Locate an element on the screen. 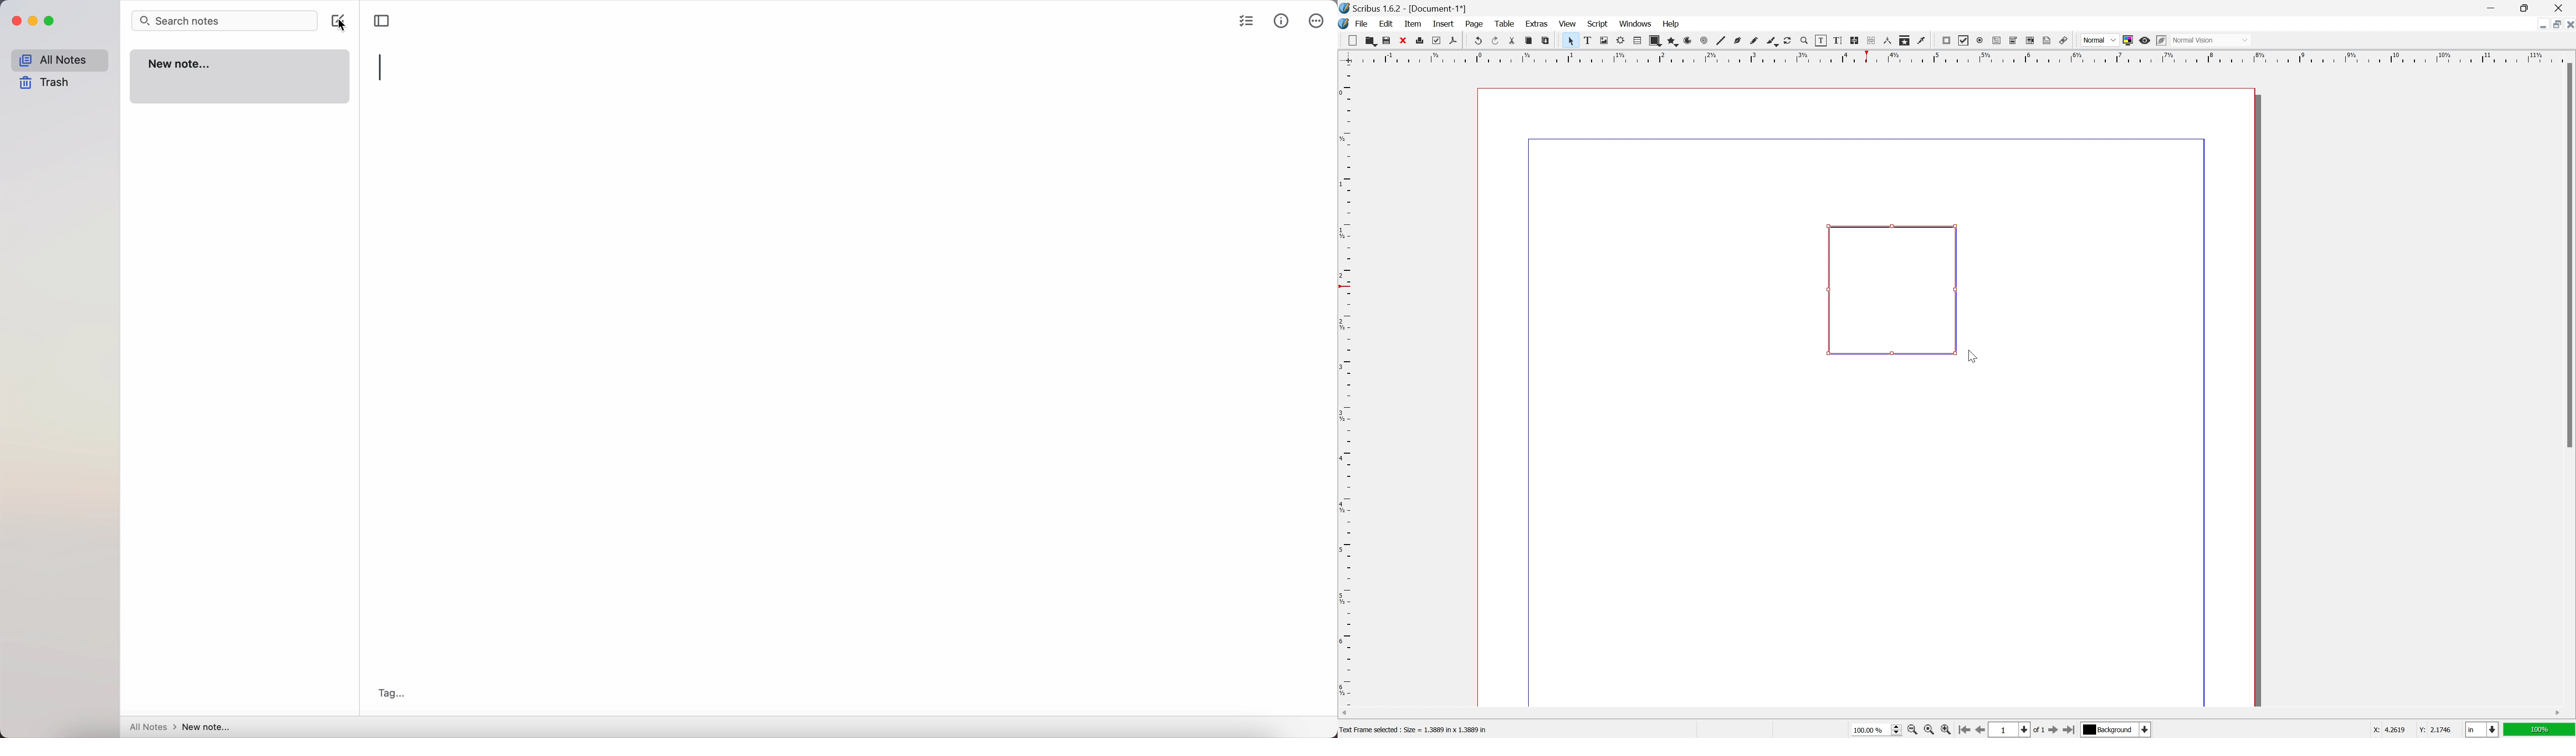  text annotation is located at coordinates (2047, 40).